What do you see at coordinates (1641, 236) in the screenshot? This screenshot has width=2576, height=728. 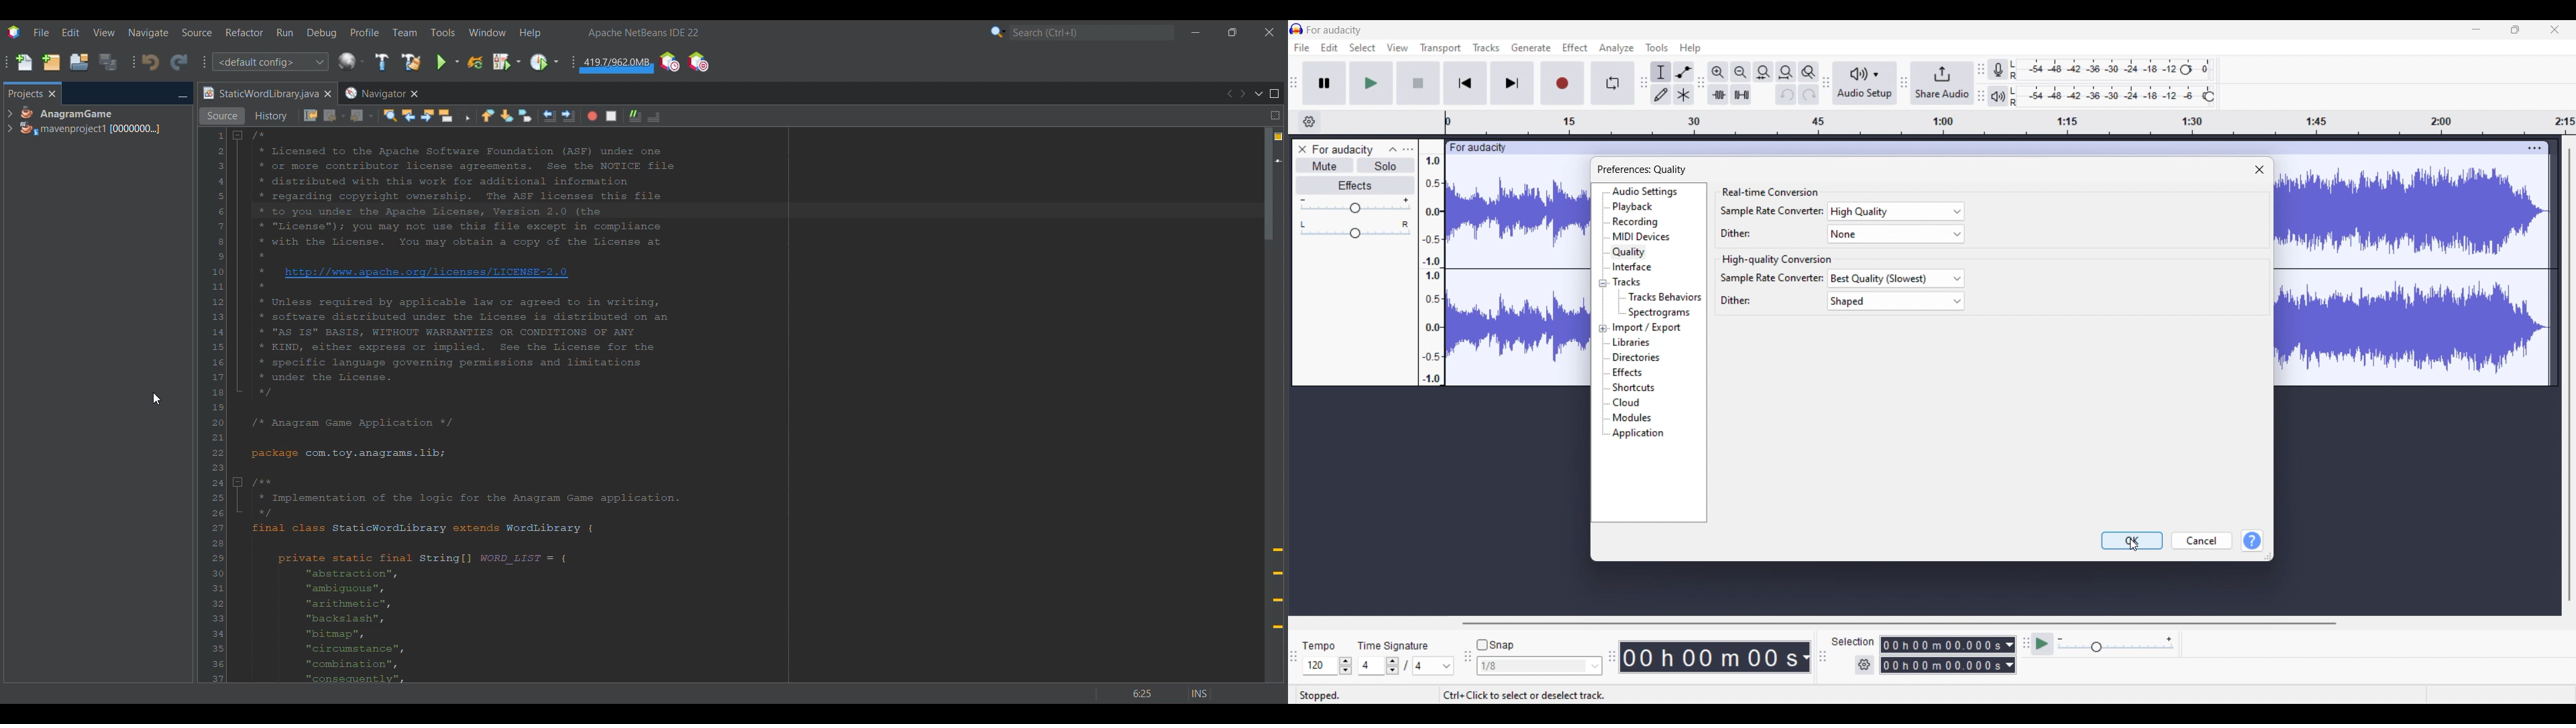 I see `MIDI devices` at bounding box center [1641, 236].